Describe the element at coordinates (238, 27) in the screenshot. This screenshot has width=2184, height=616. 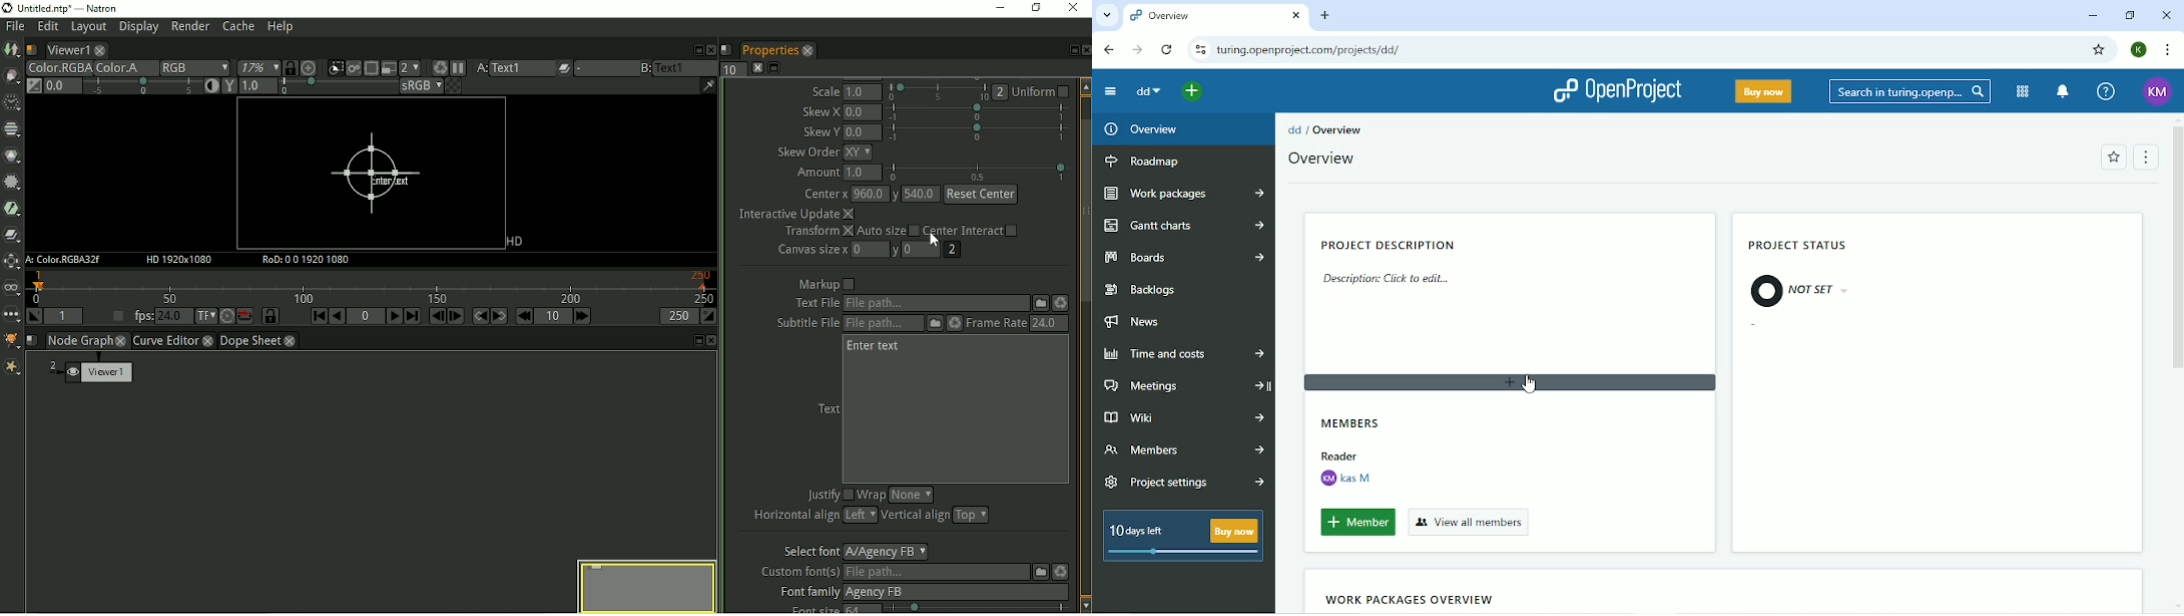
I see `Cache` at that location.